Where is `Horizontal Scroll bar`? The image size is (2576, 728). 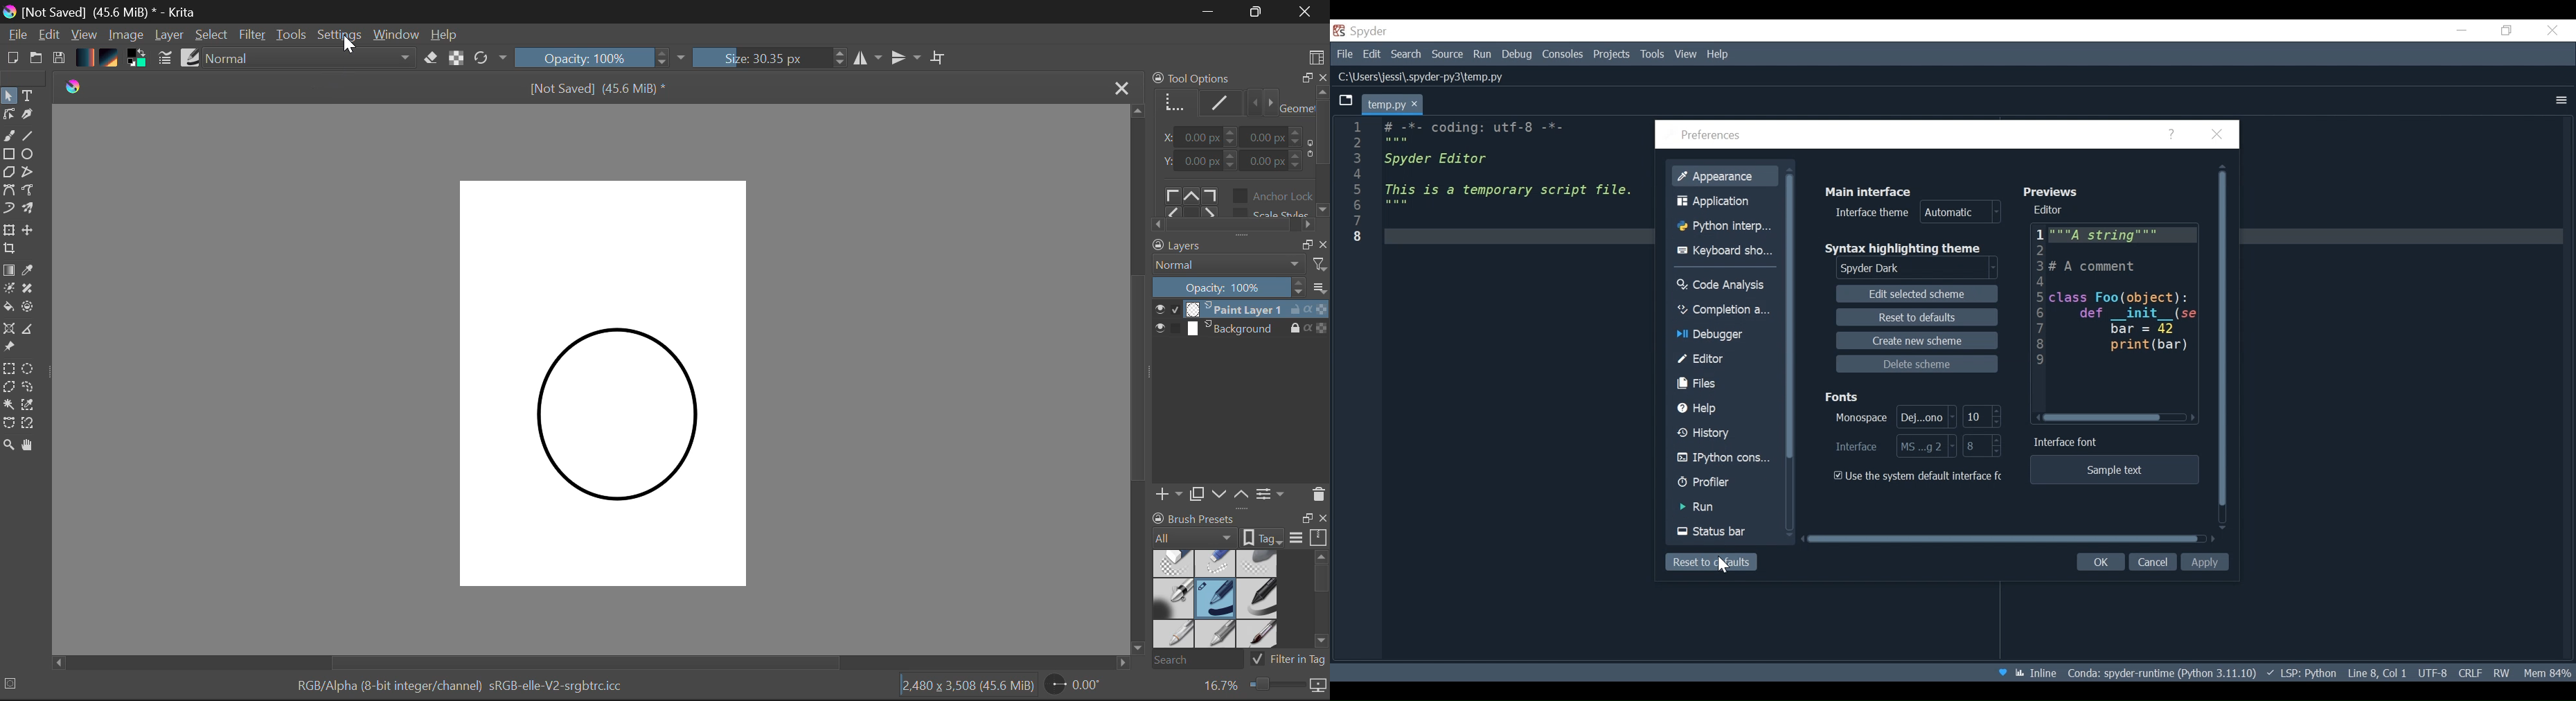
Horizontal Scroll bar is located at coordinates (2009, 539).